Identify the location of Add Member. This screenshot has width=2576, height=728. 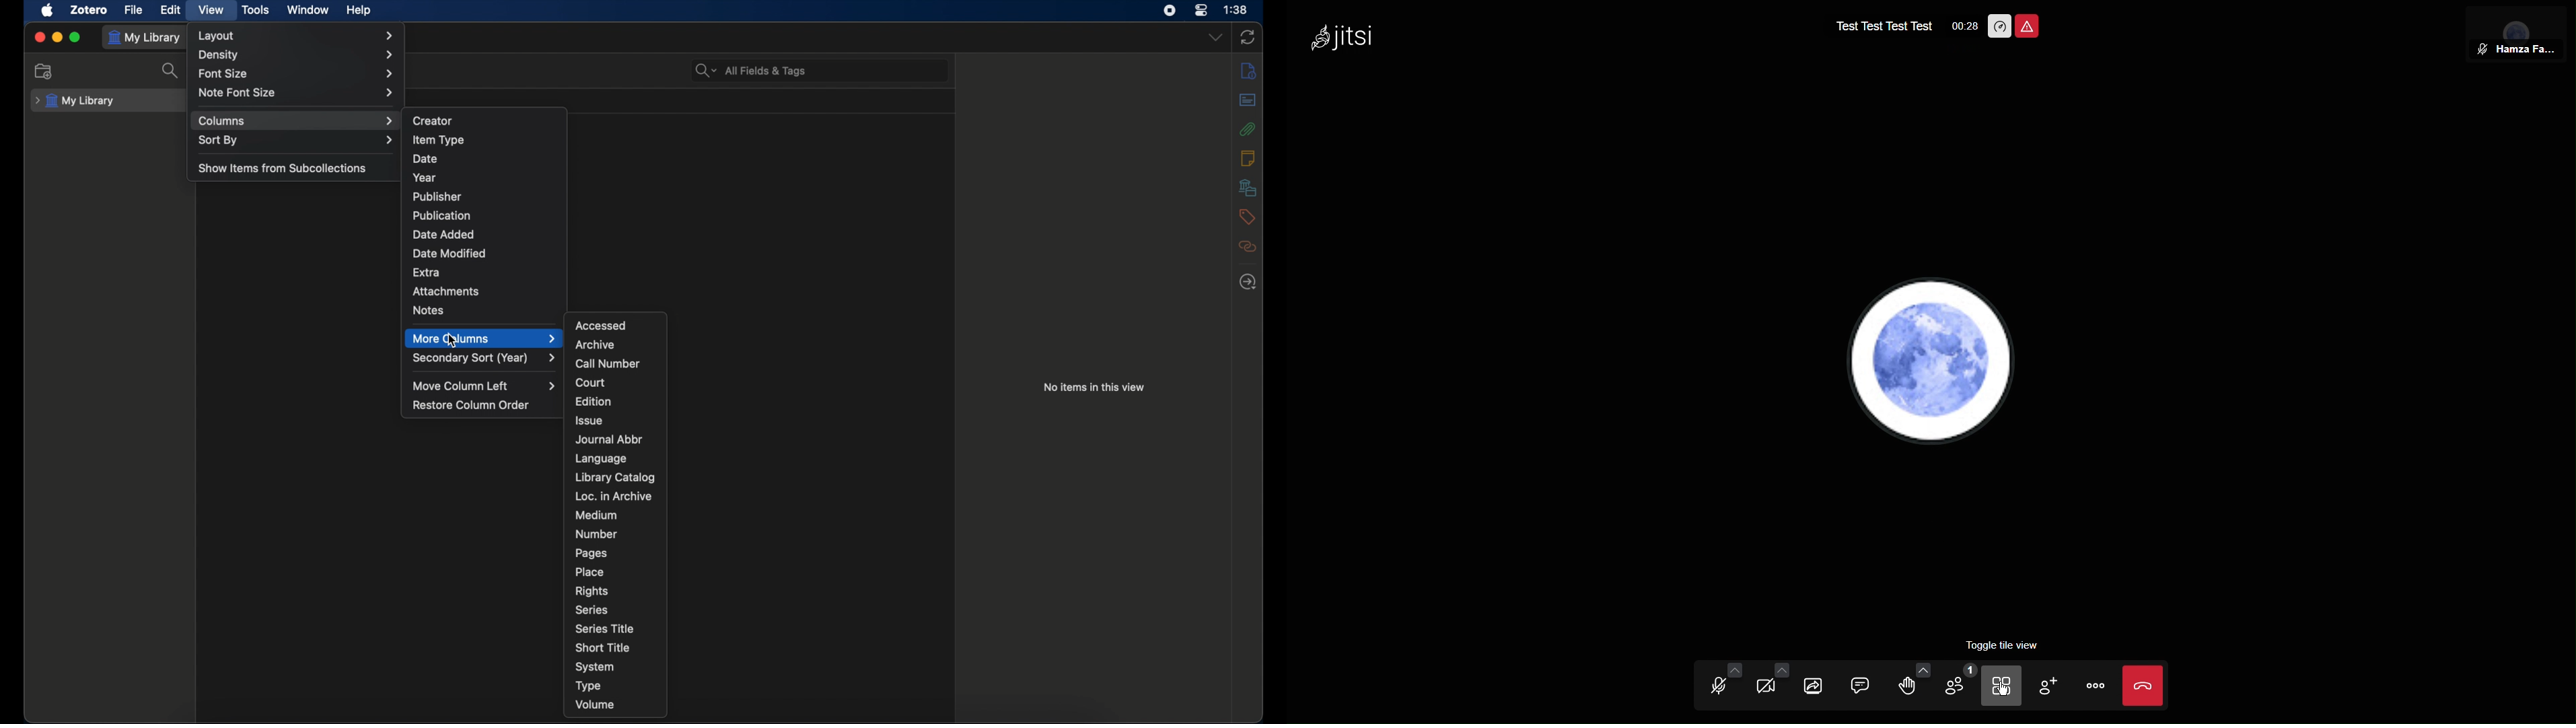
(2051, 684).